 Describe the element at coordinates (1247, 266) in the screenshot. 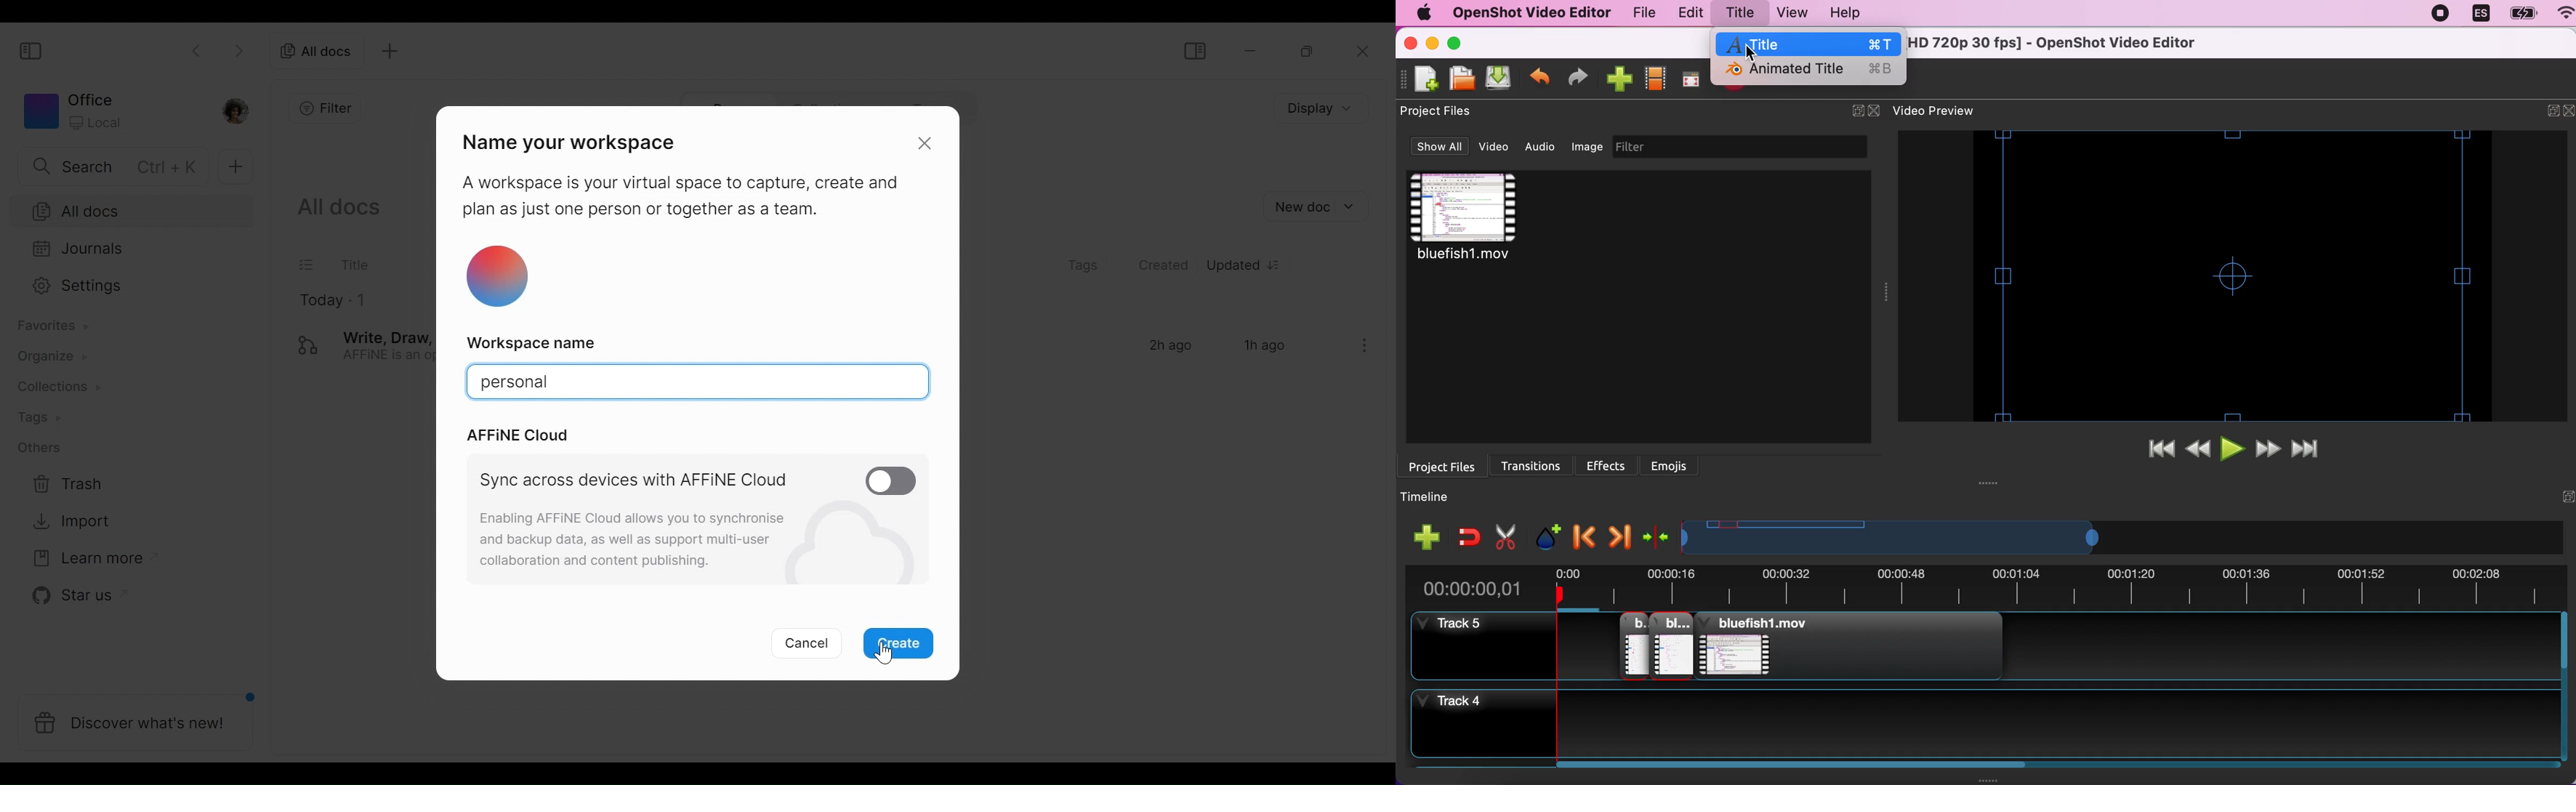

I see `Updated` at that location.